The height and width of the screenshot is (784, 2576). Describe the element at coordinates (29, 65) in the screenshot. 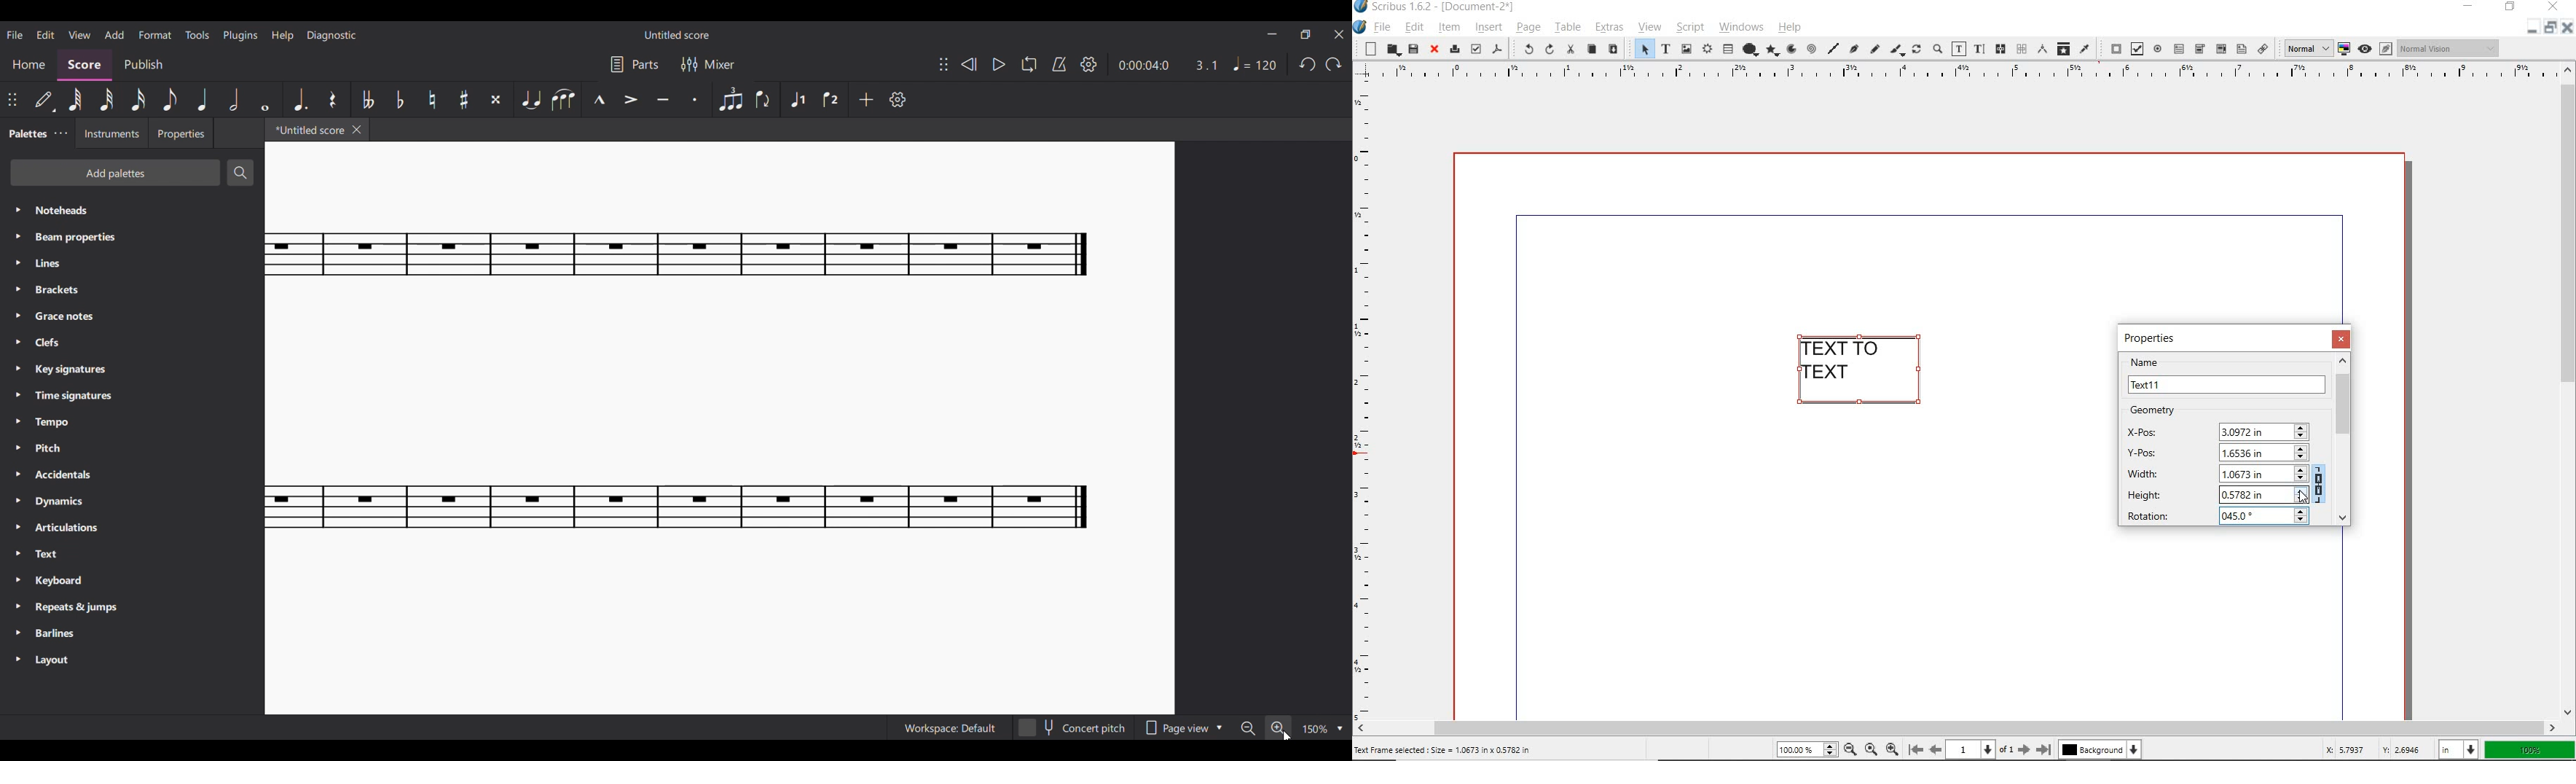

I see `Home section` at that location.